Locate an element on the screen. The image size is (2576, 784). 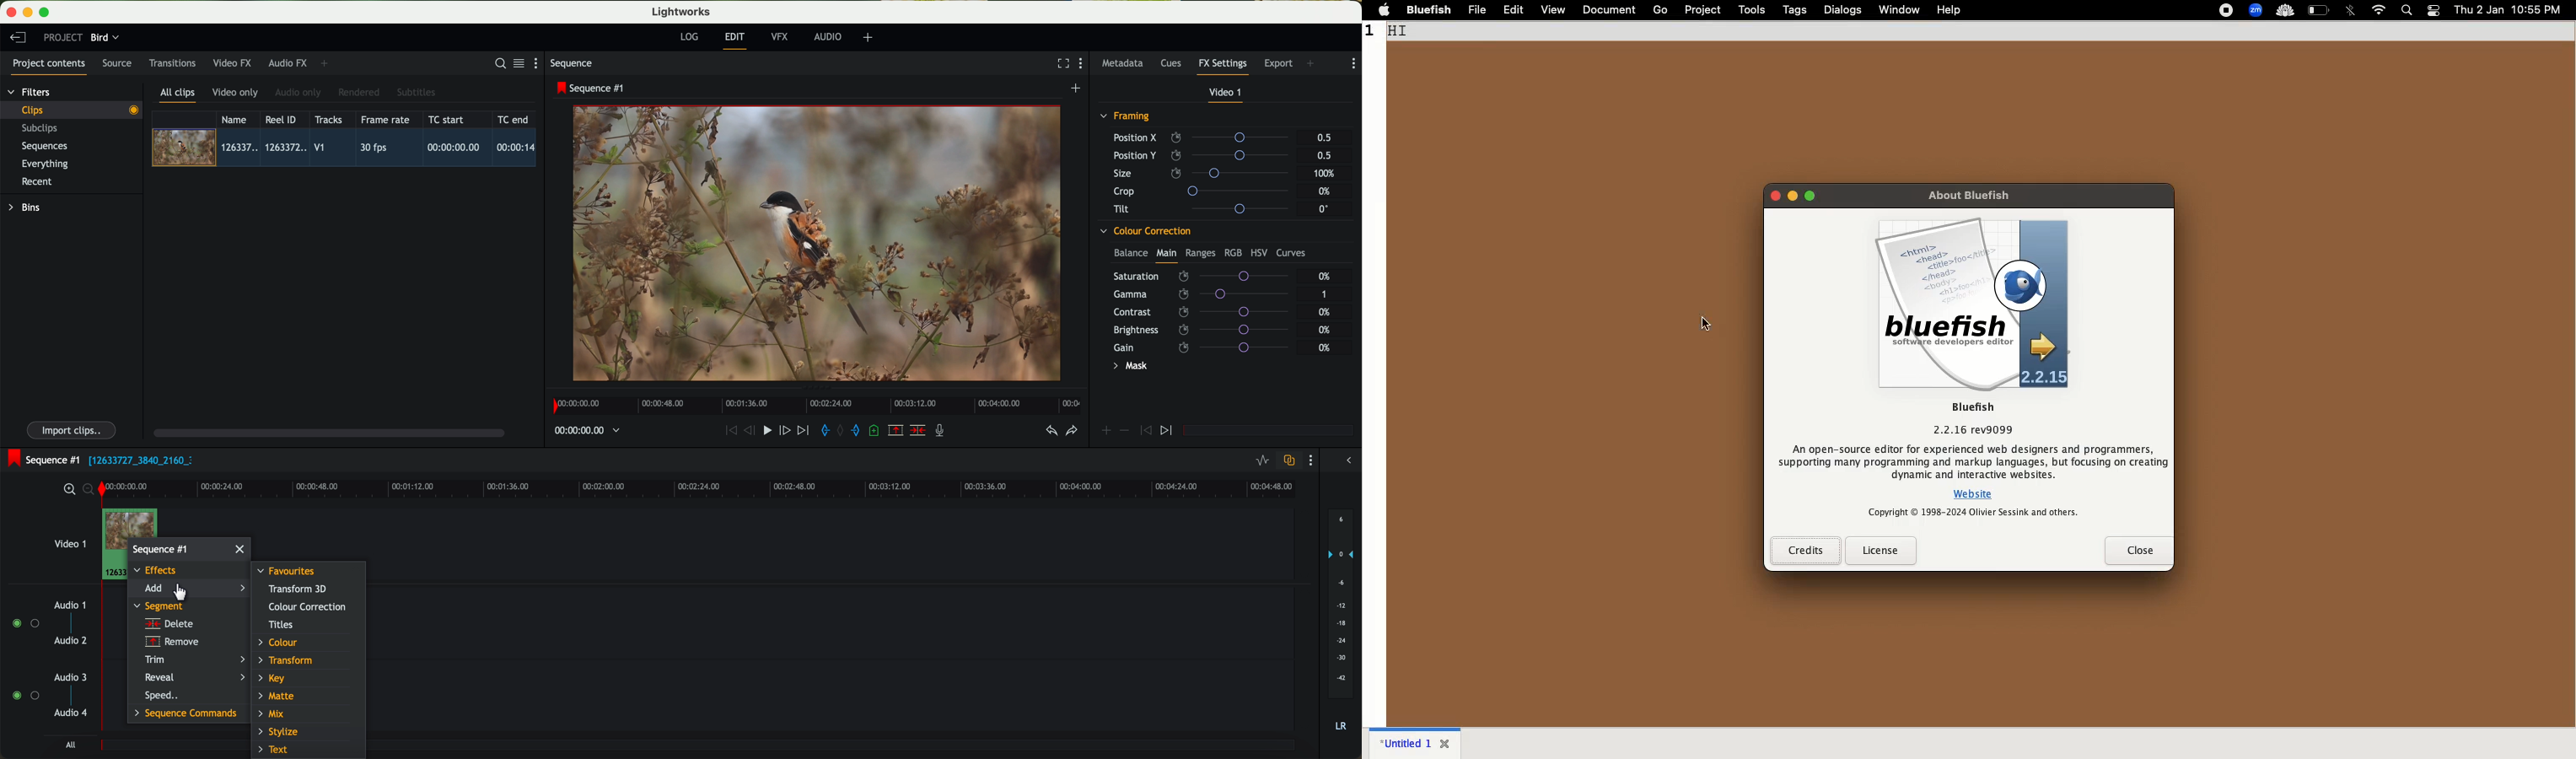
transform is located at coordinates (286, 660).